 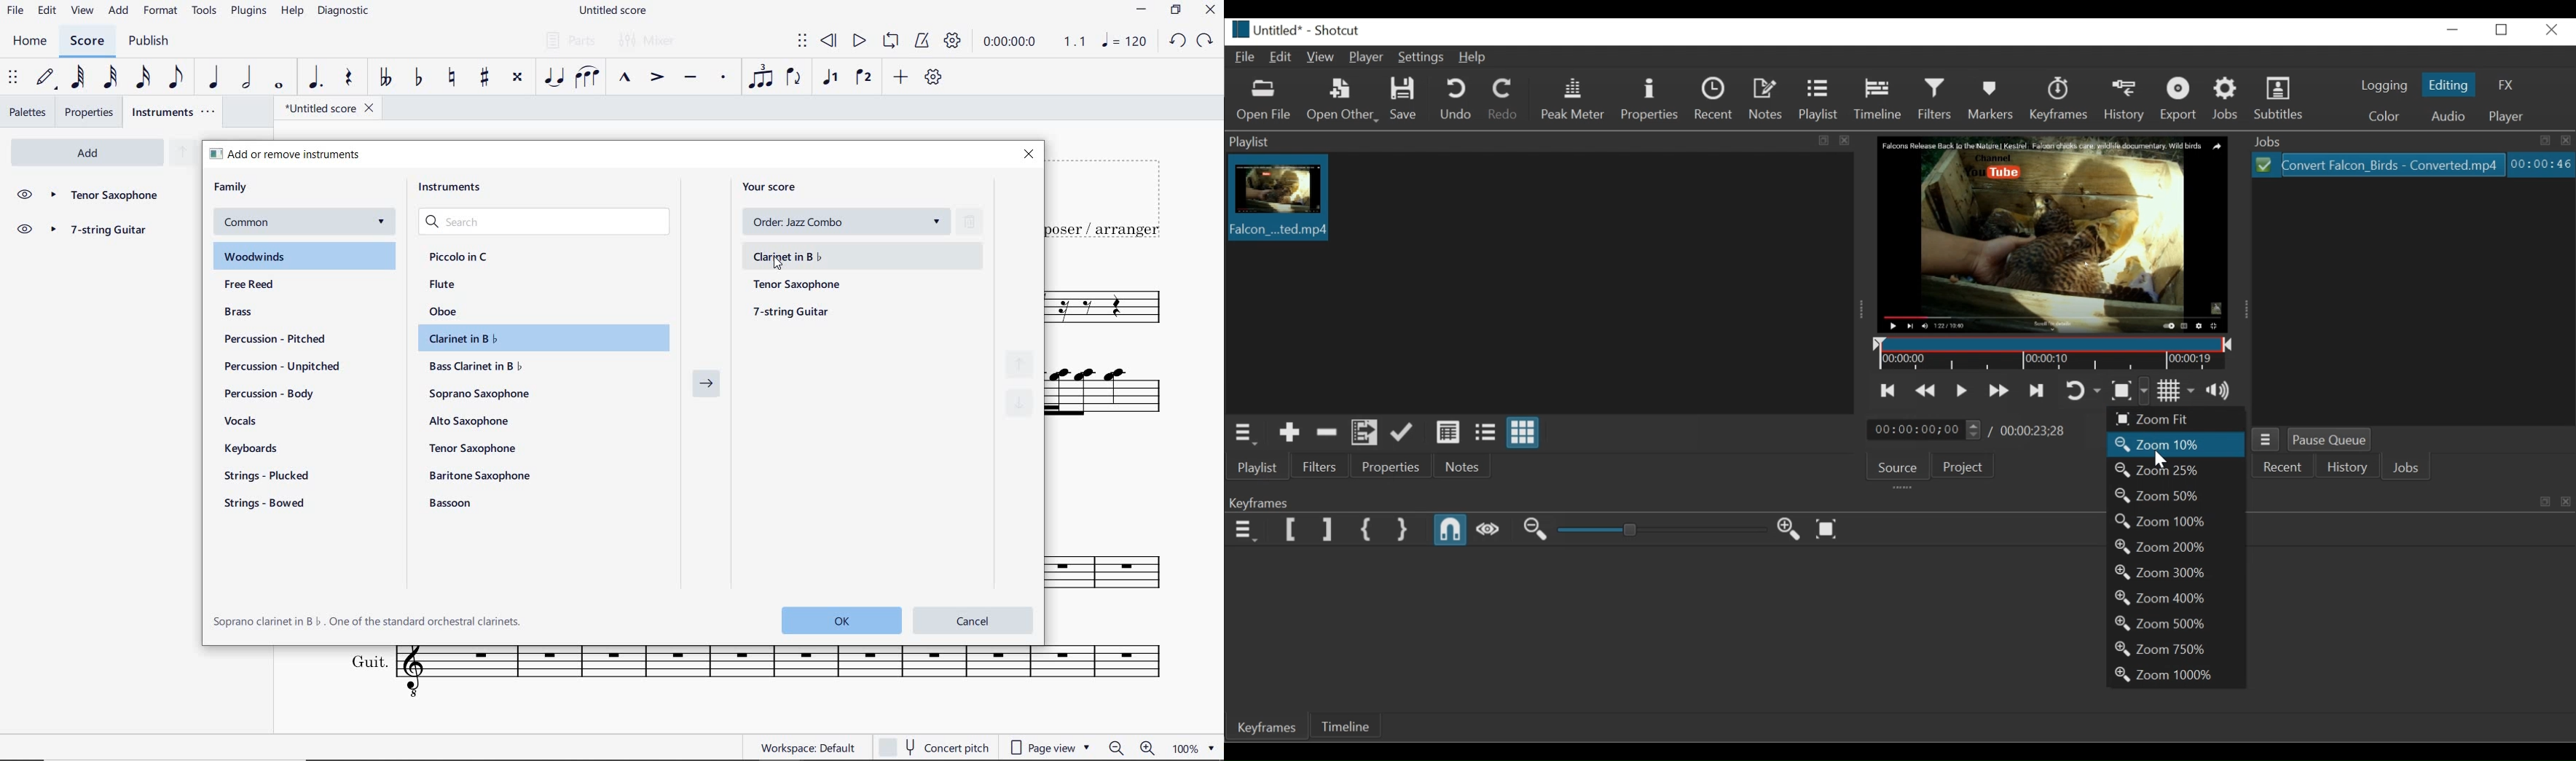 I want to click on MIXER, so click(x=648, y=42).